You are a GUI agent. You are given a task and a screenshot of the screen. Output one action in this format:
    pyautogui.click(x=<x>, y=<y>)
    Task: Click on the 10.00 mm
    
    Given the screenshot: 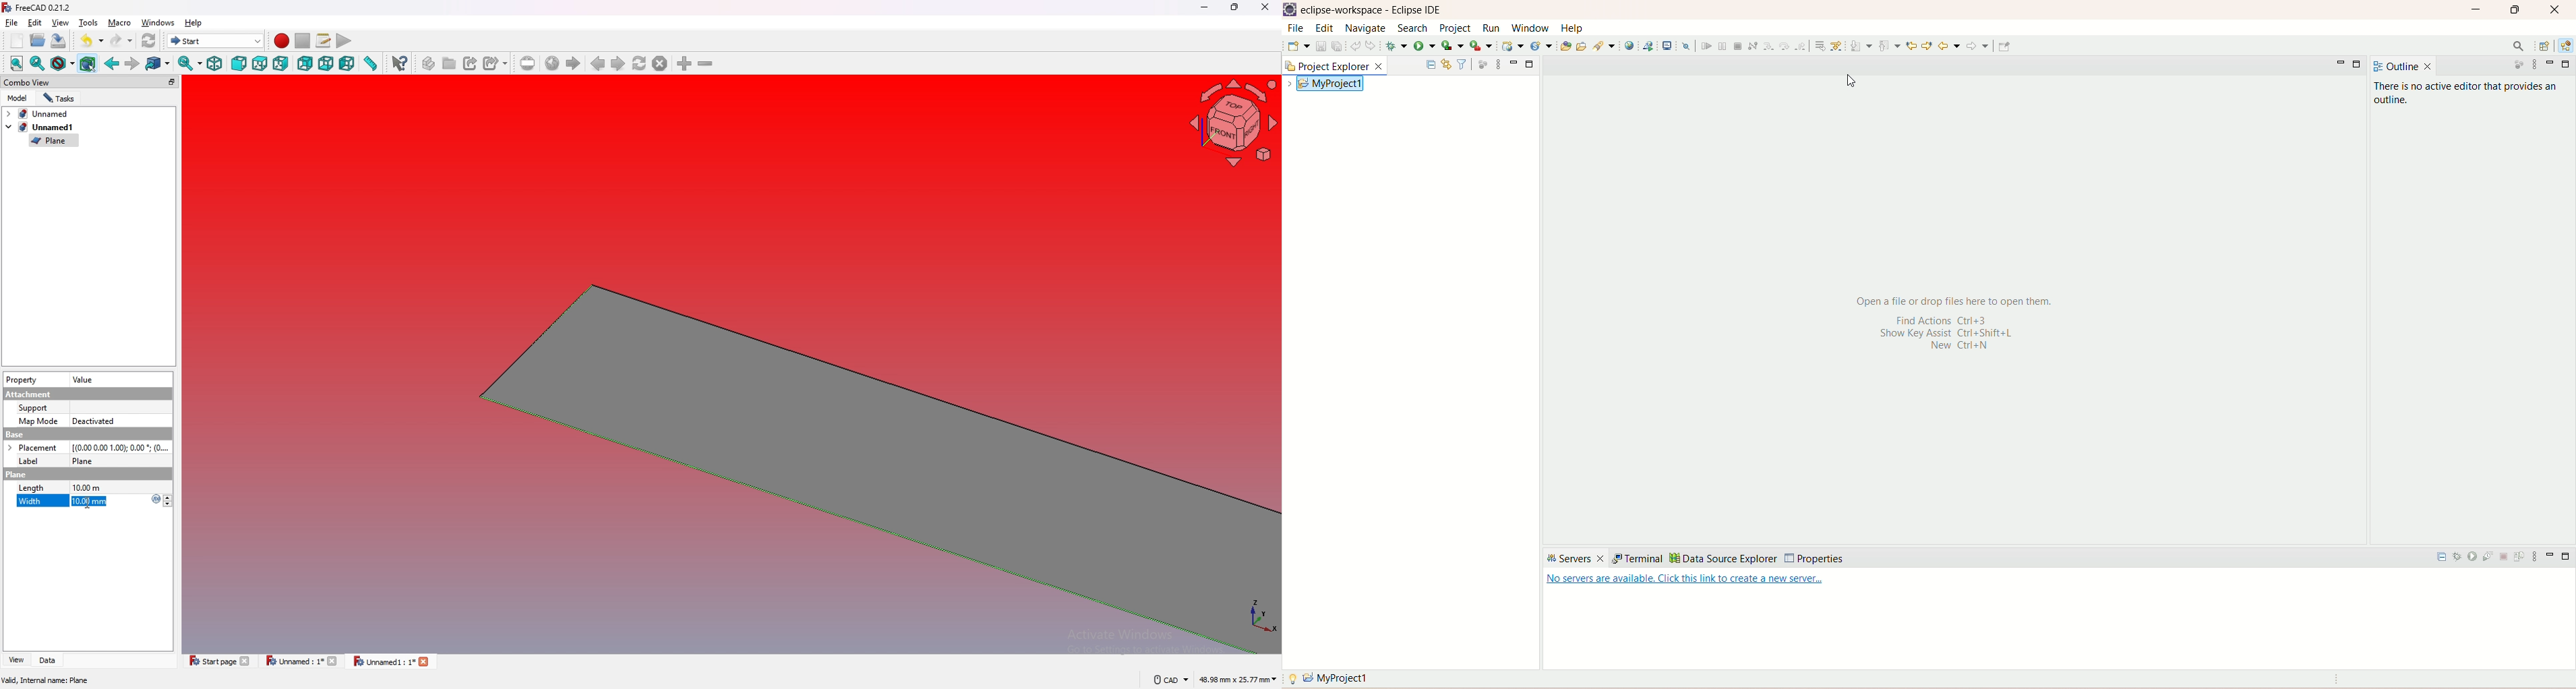 What is the action you would take?
    pyautogui.click(x=122, y=487)
    